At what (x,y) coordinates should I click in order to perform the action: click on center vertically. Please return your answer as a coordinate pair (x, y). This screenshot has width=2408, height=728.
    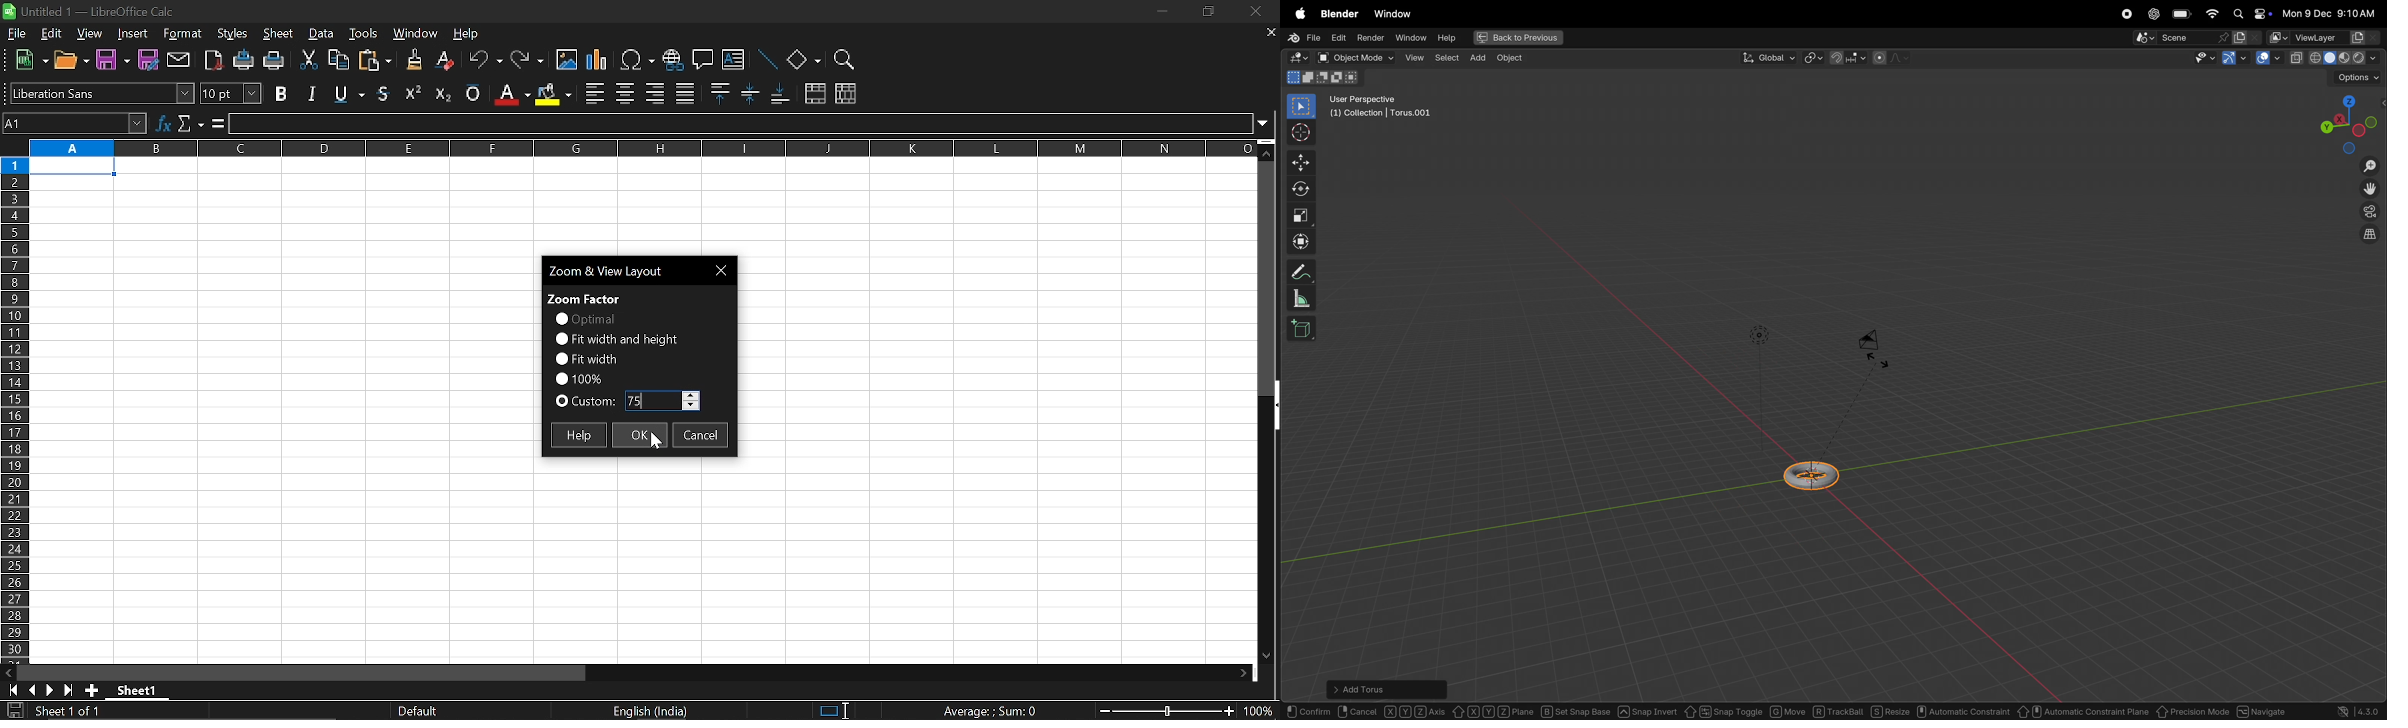
    Looking at the image, I should click on (750, 93).